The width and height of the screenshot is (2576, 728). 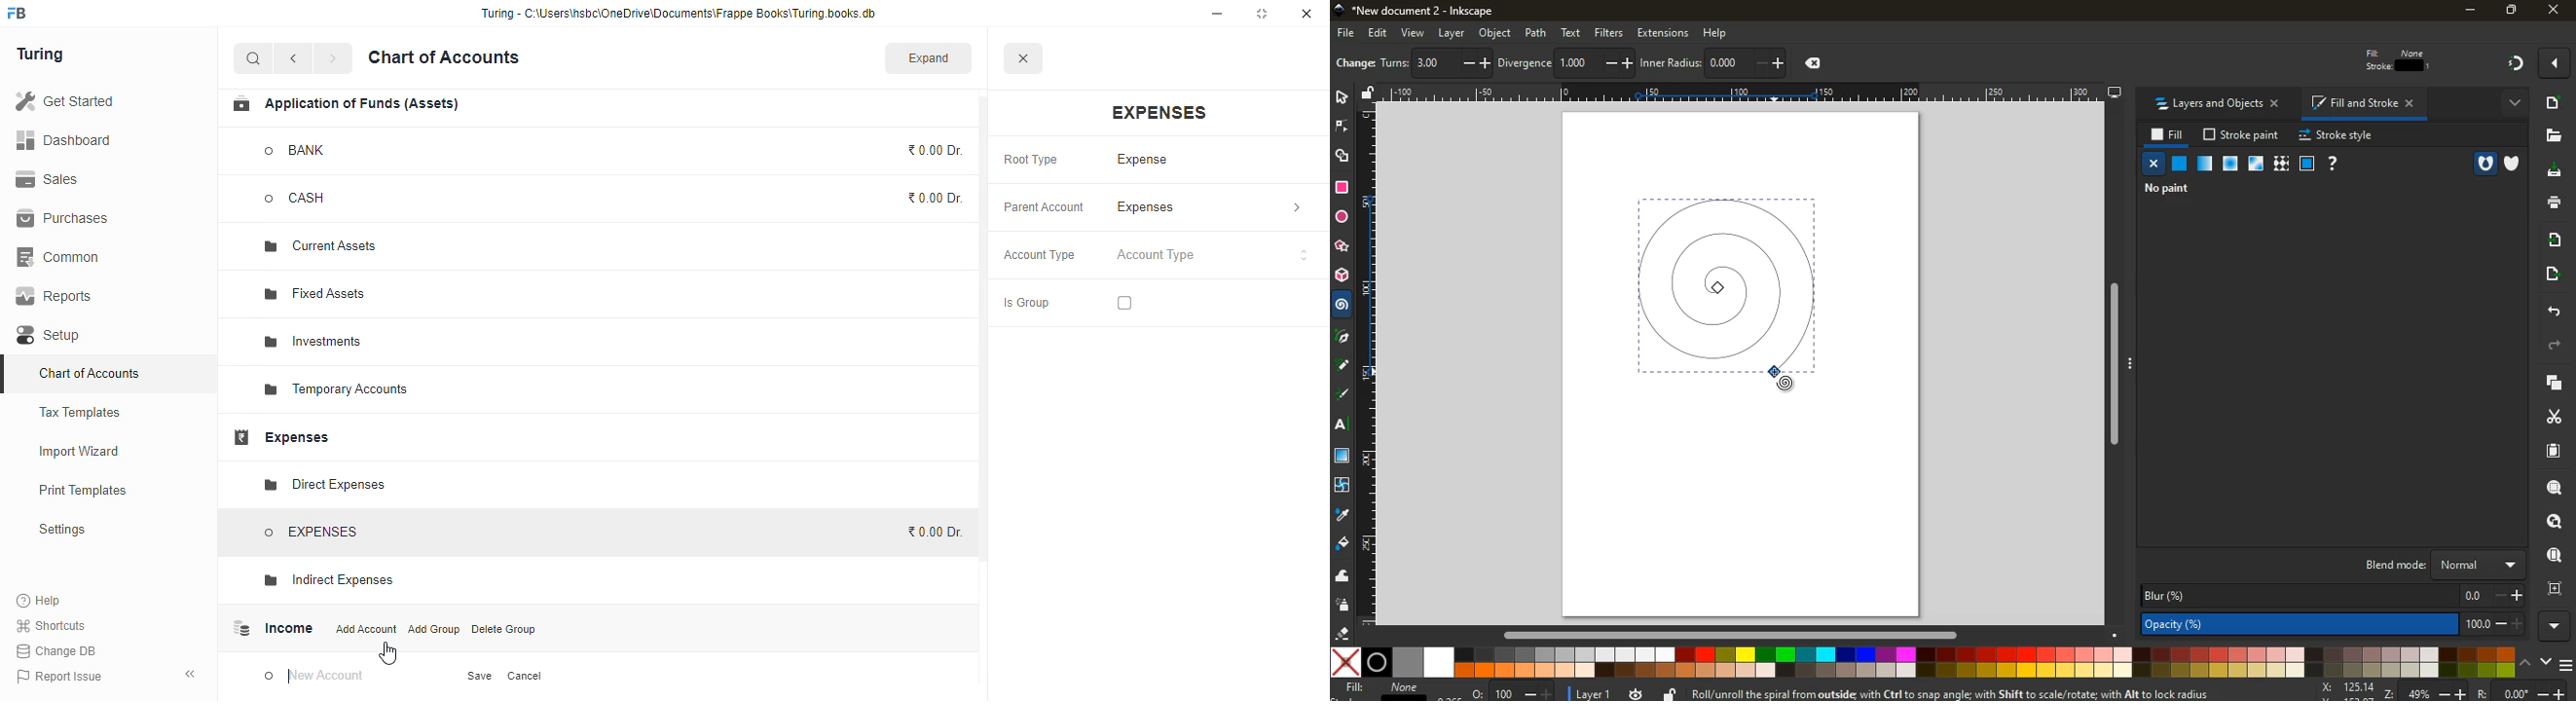 I want to click on file, so click(x=2553, y=137).